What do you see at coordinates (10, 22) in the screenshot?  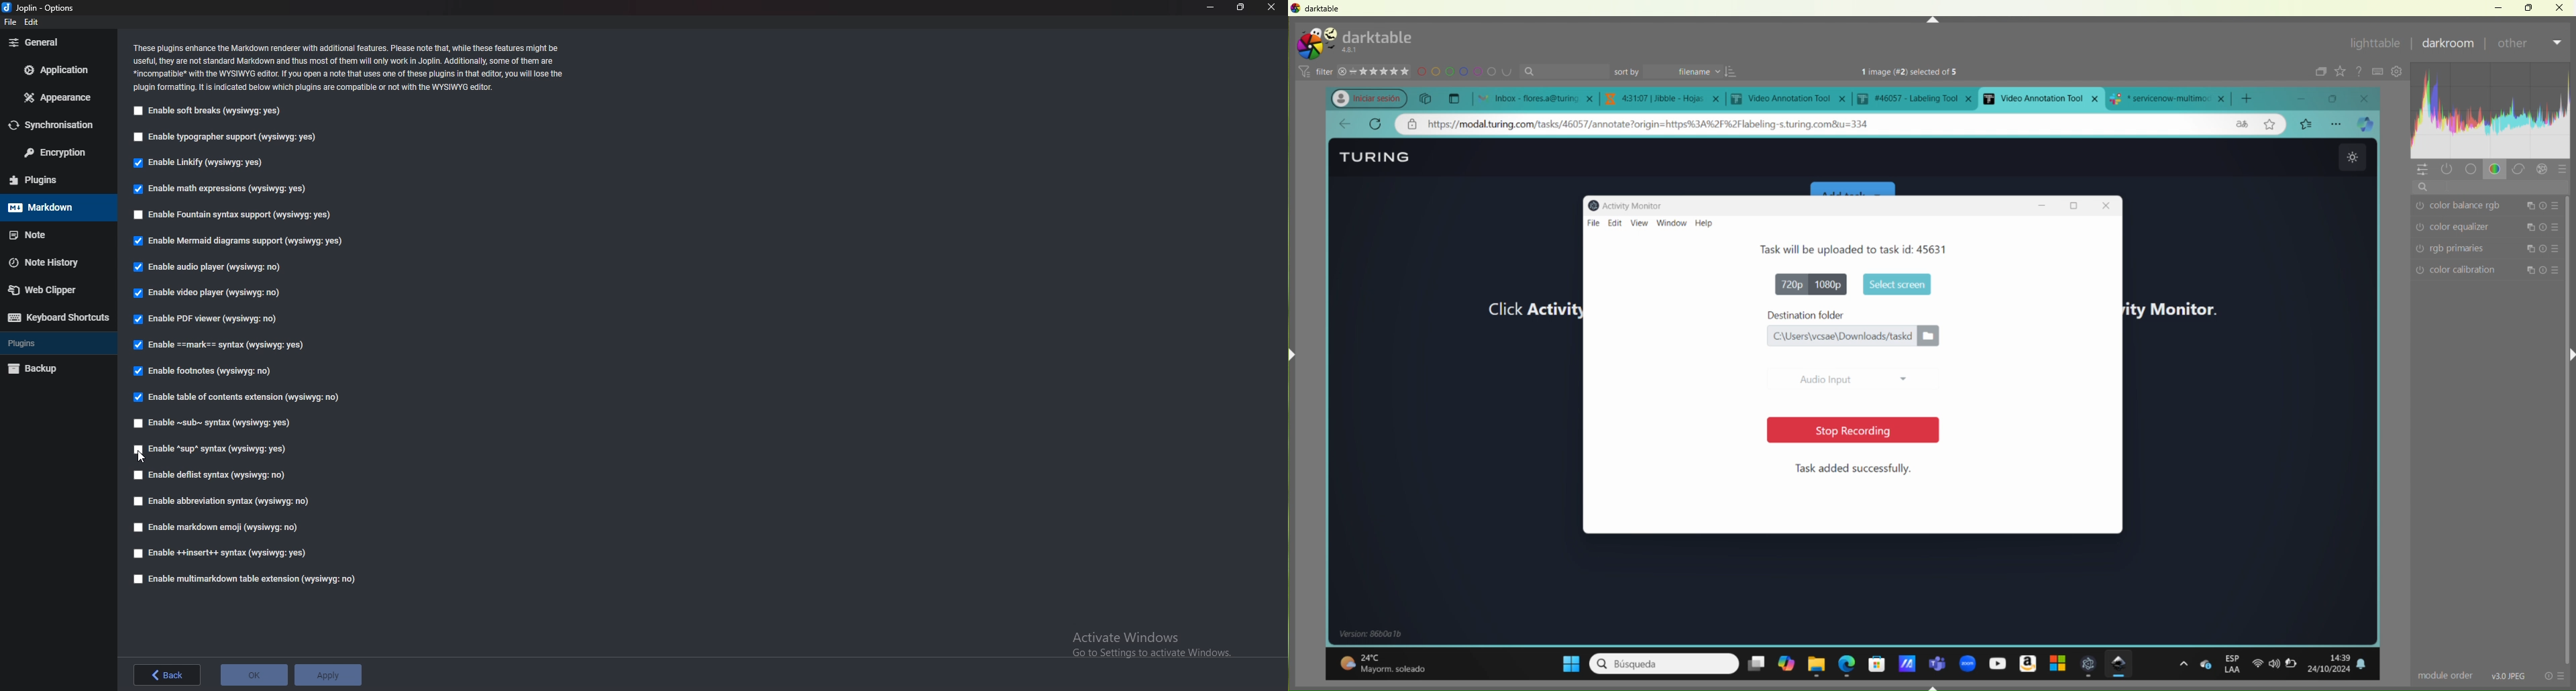 I see `file` at bounding box center [10, 22].